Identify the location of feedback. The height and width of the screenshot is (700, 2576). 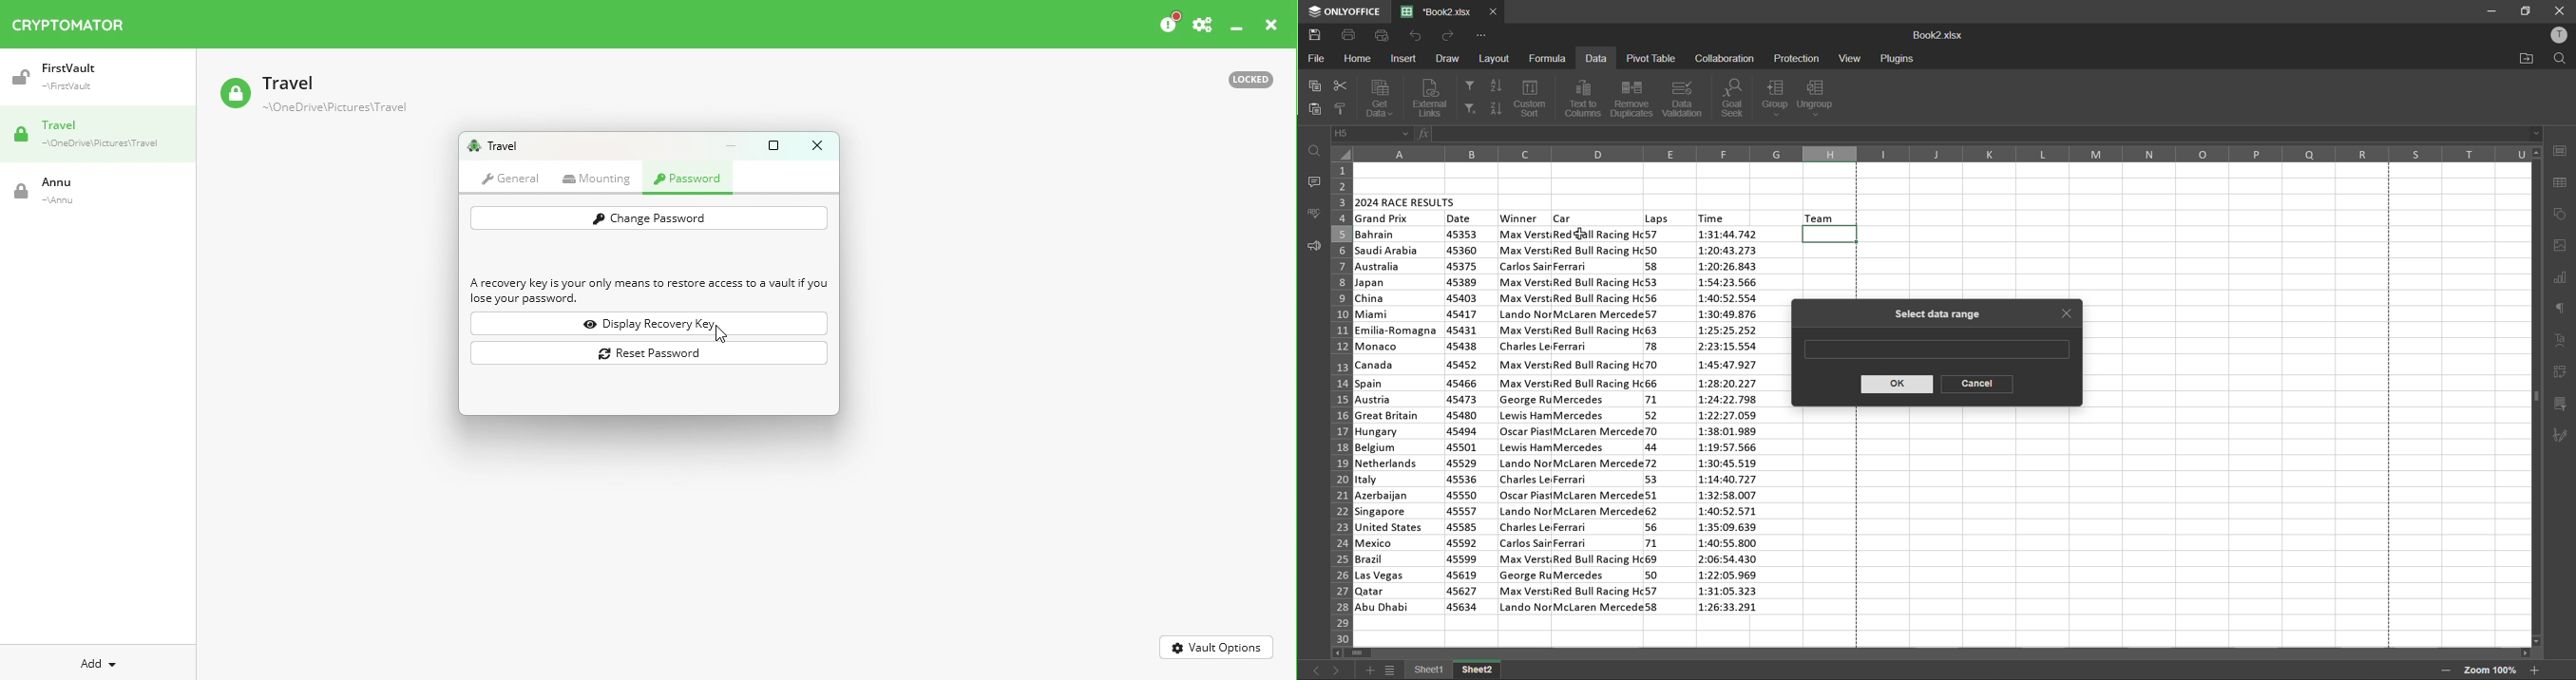
(1313, 246).